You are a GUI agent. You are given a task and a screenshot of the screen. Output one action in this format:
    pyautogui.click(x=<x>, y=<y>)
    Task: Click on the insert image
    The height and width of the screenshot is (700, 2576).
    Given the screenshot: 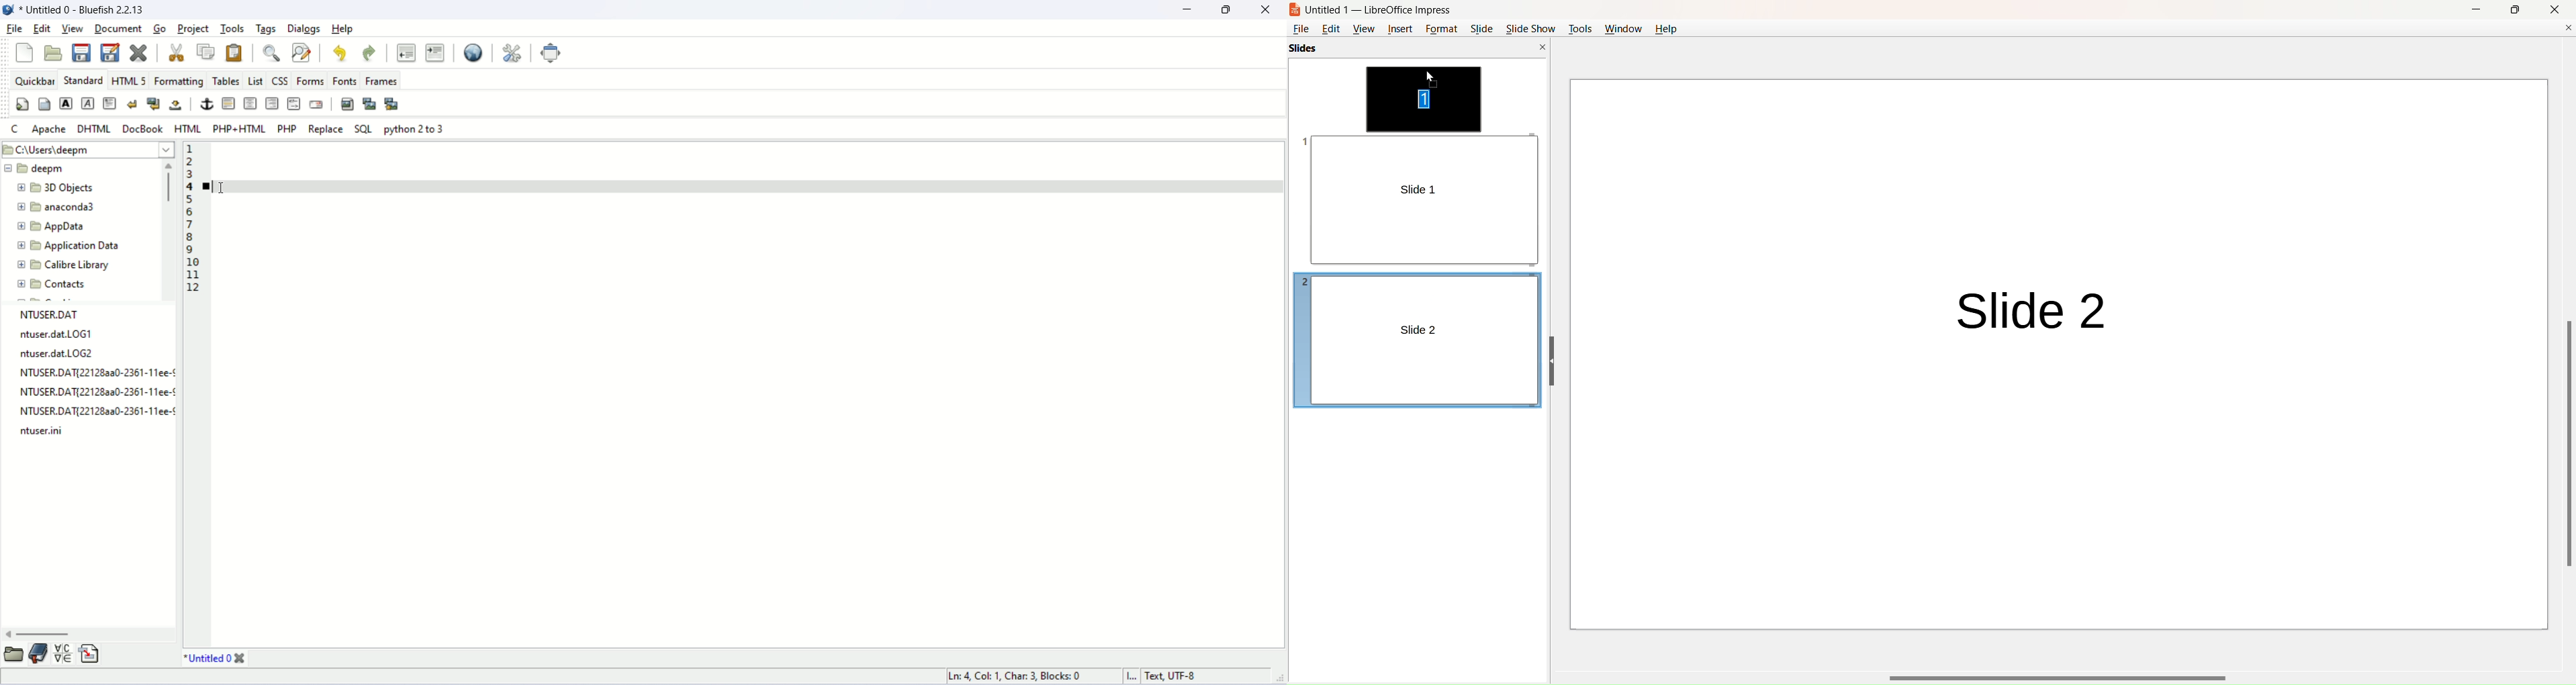 What is the action you would take?
    pyautogui.click(x=349, y=105)
    